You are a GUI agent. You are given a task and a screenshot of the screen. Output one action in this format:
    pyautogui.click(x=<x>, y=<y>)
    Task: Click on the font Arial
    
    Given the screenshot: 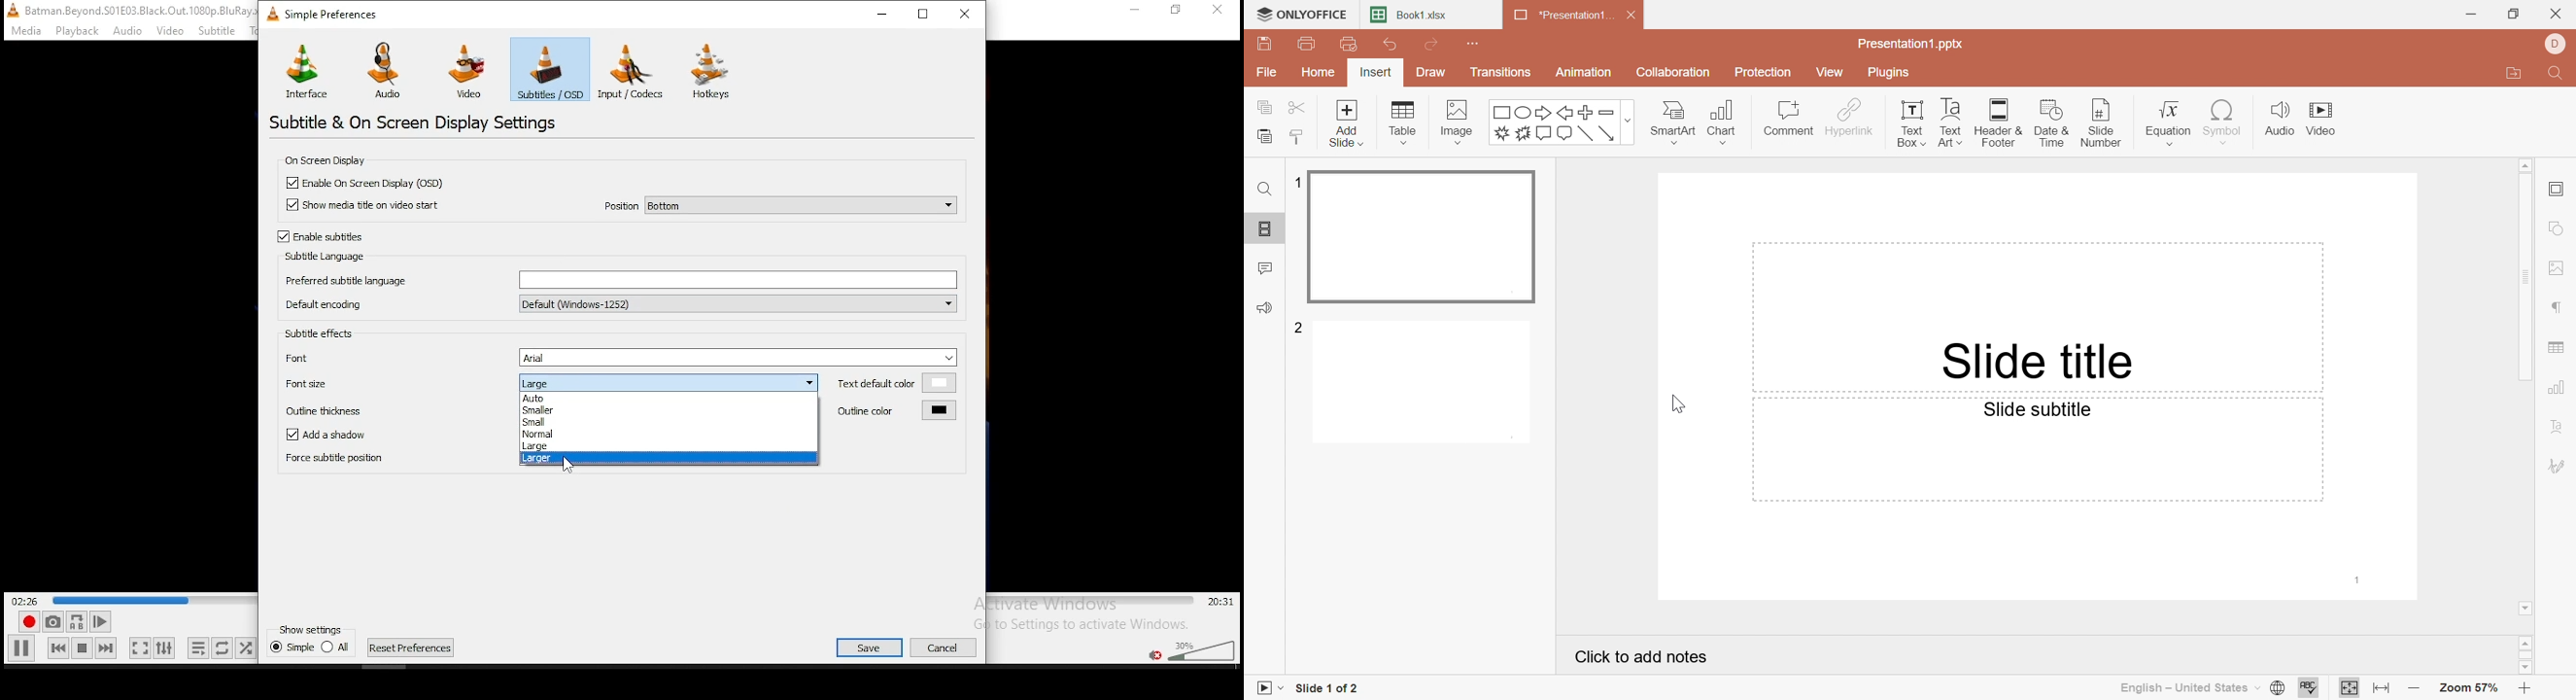 What is the action you would take?
    pyautogui.click(x=616, y=357)
    